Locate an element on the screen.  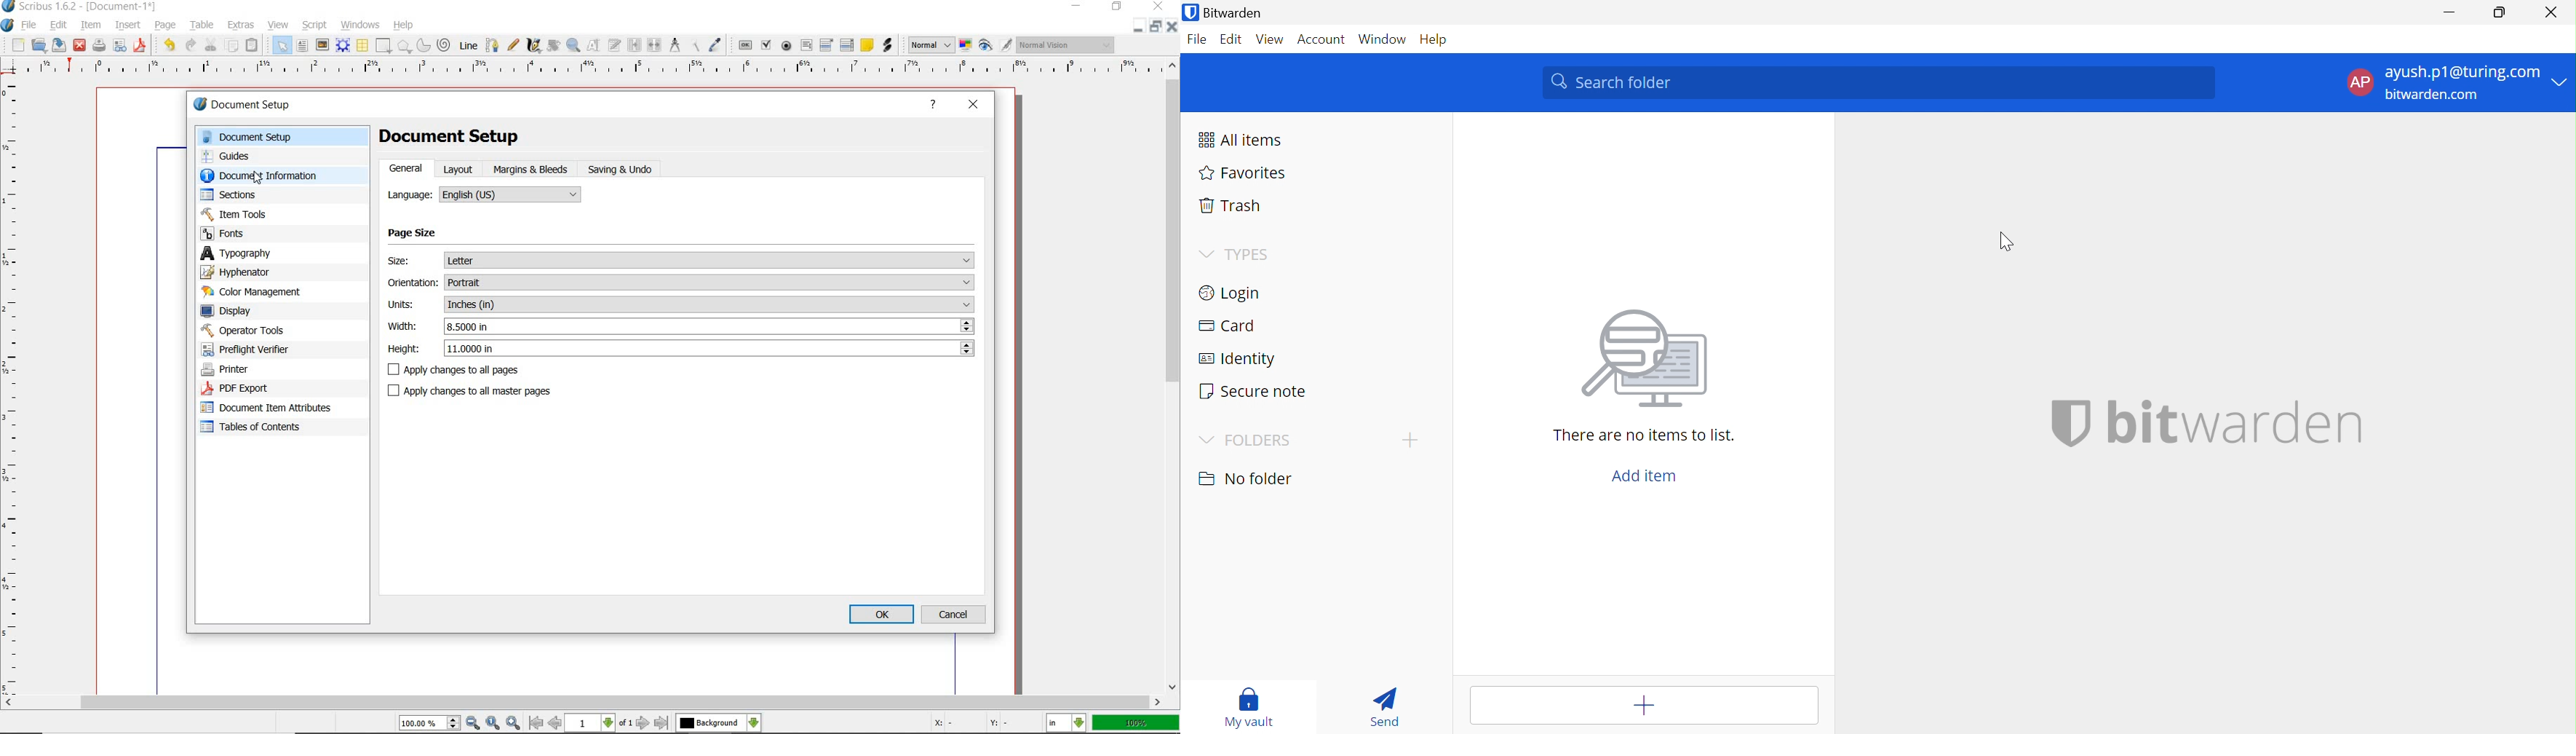
ruler is located at coordinates (15, 385).